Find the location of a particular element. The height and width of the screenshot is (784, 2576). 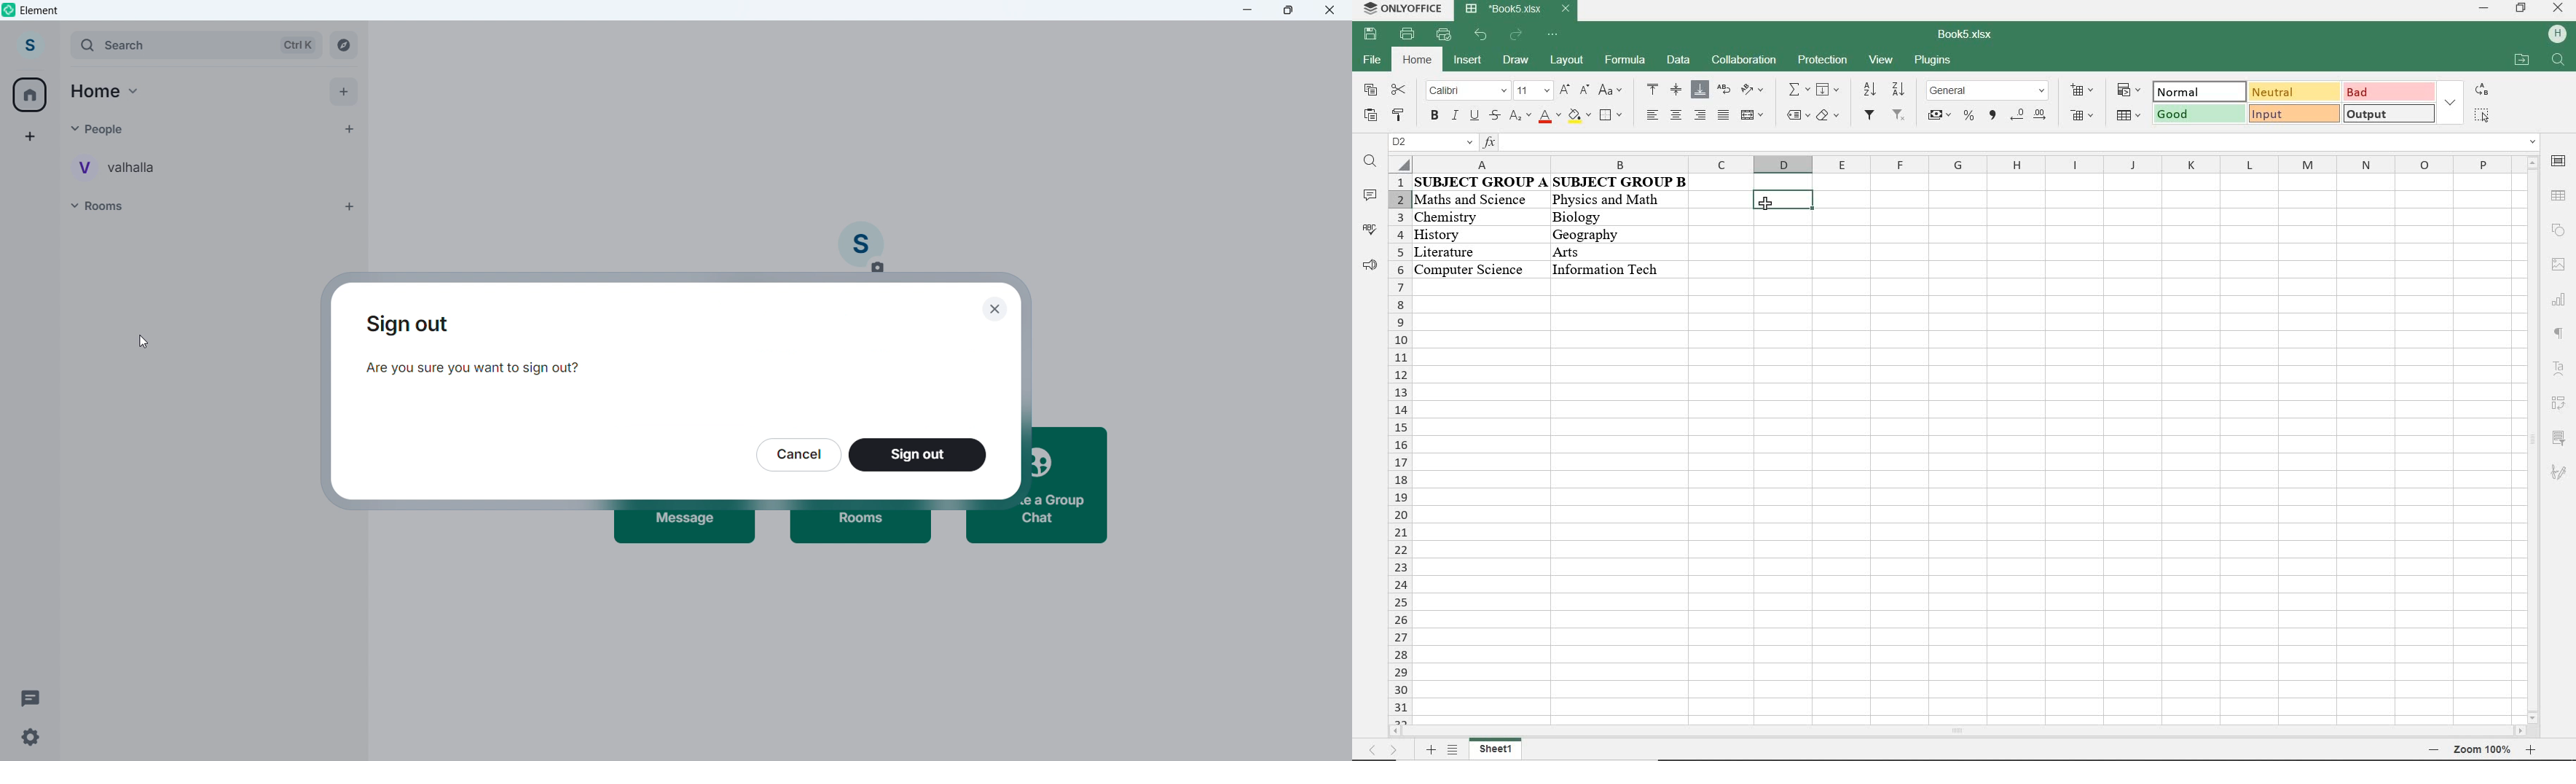

italic is located at coordinates (1453, 117).